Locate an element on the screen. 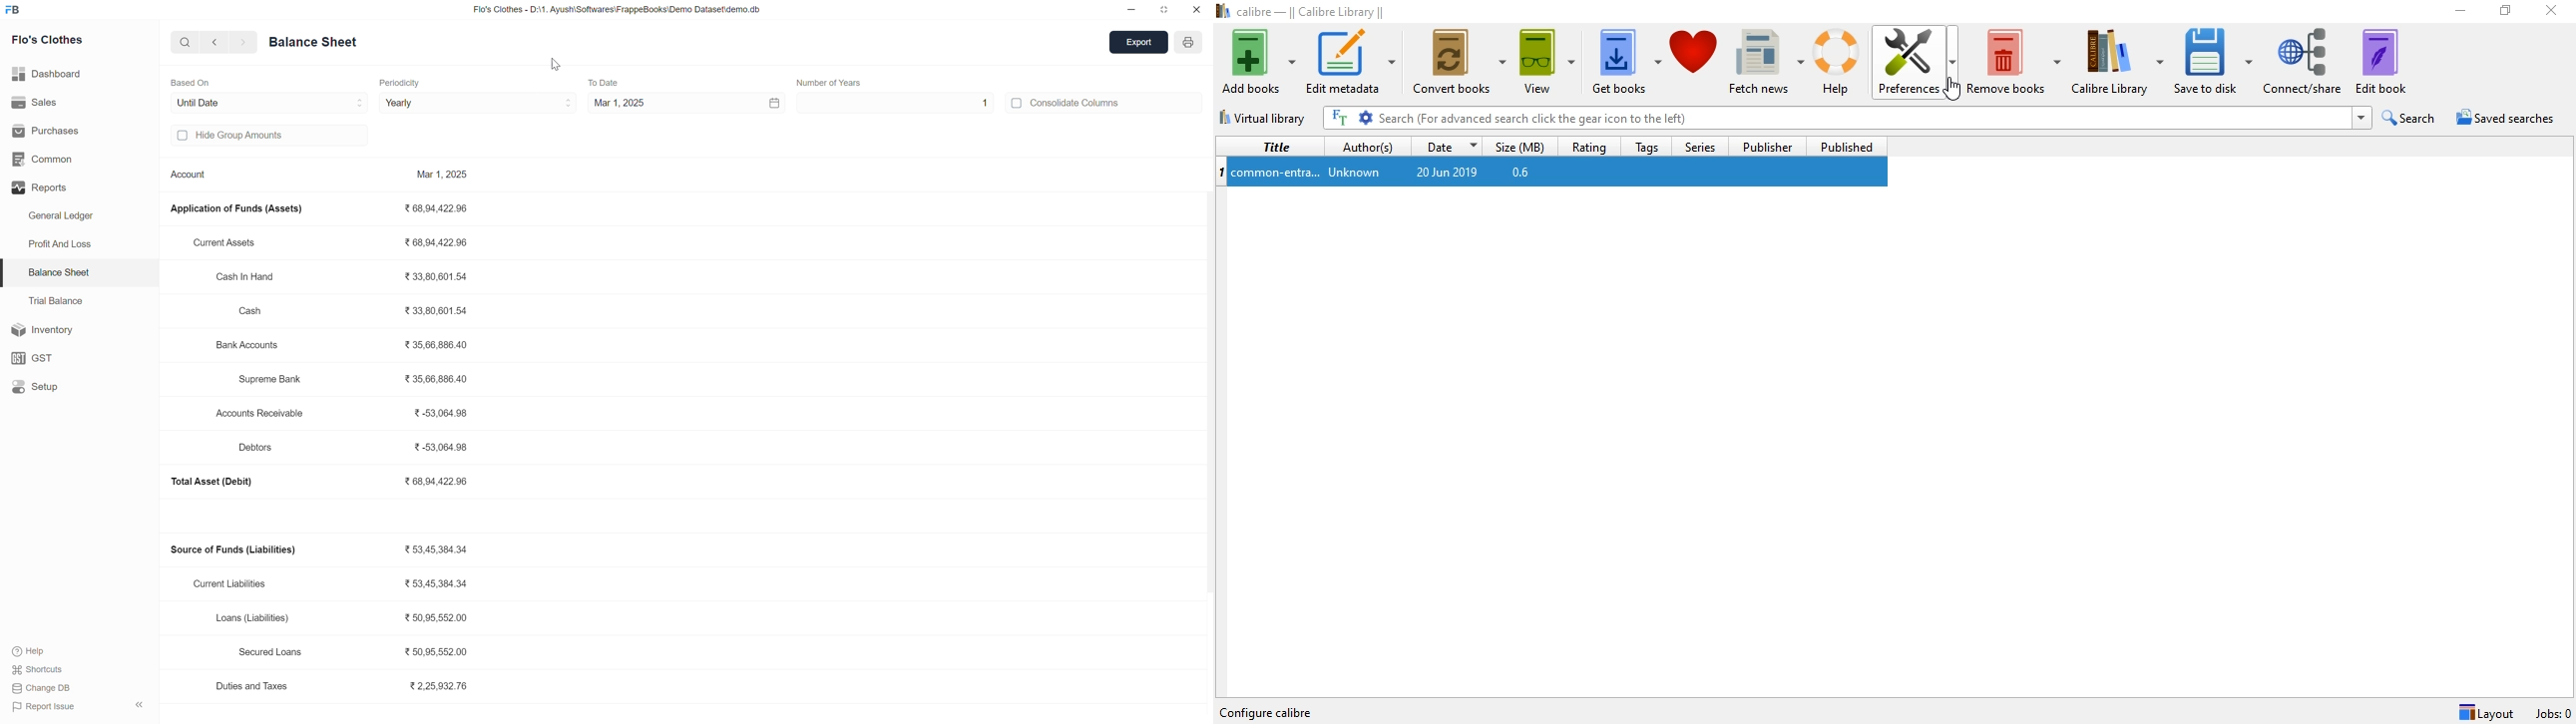 This screenshot has height=728, width=2576. Application of Funds (Assets) is located at coordinates (236, 208).